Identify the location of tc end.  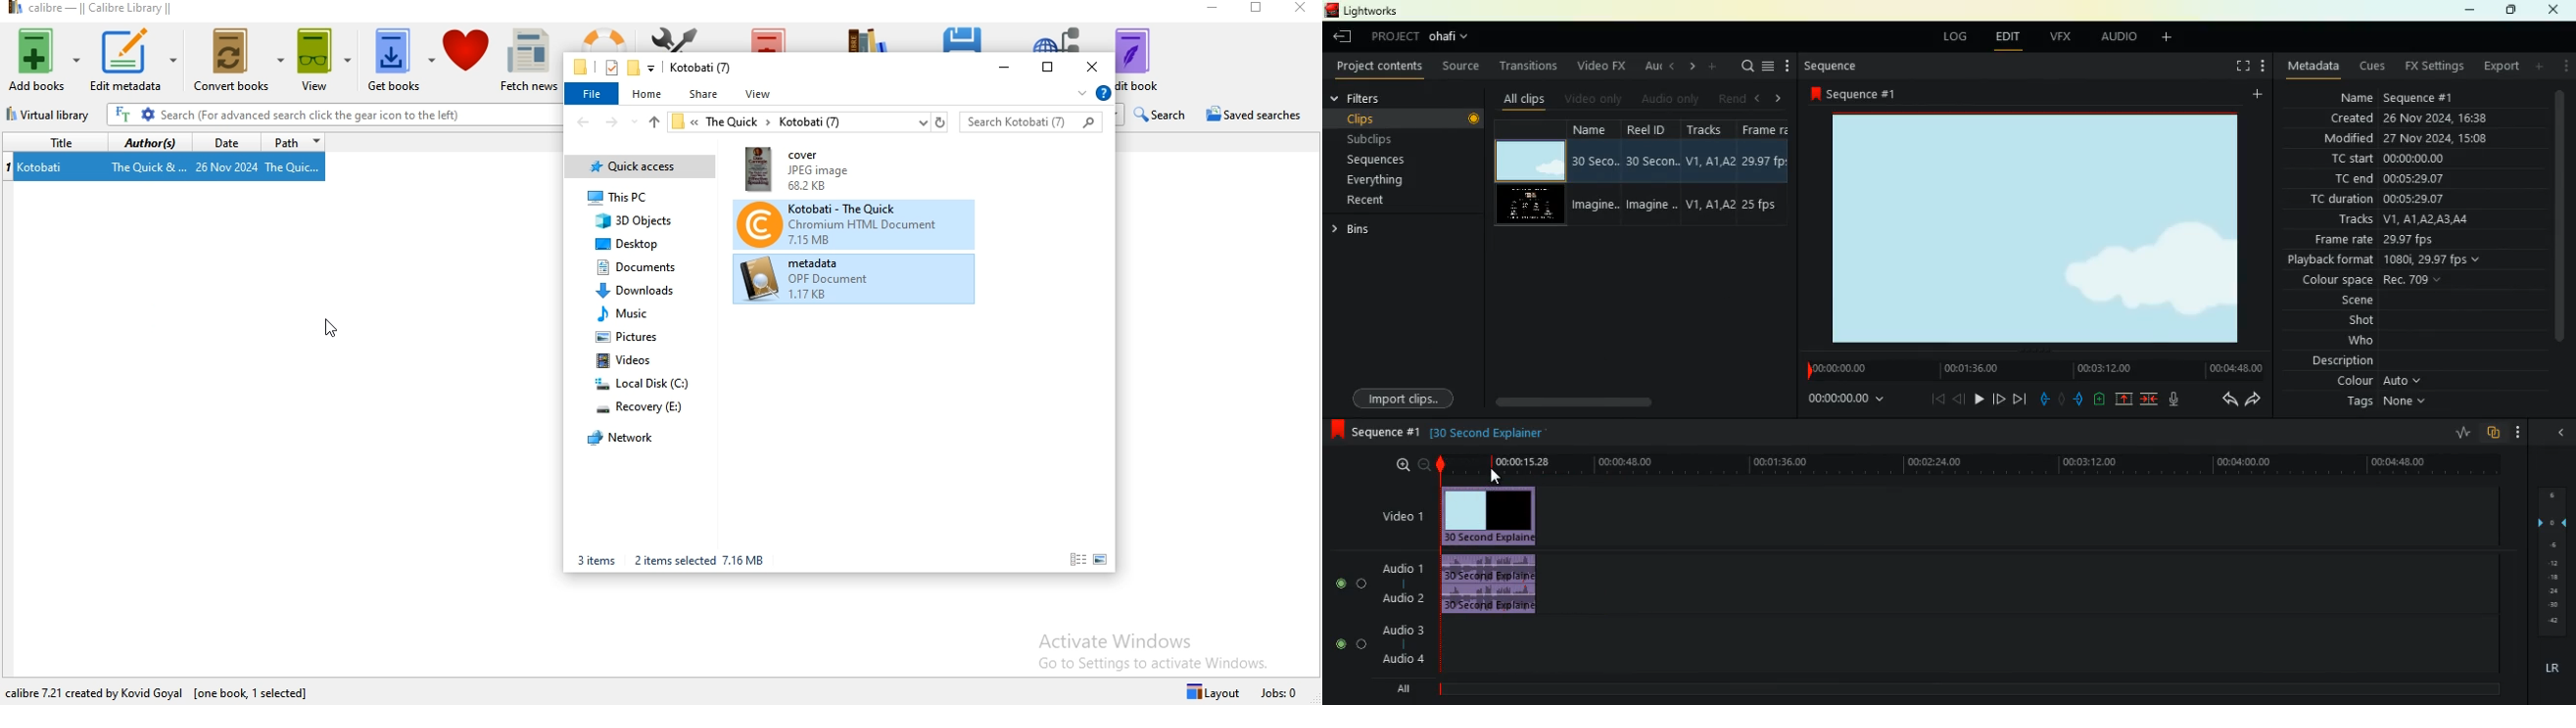
(2352, 179).